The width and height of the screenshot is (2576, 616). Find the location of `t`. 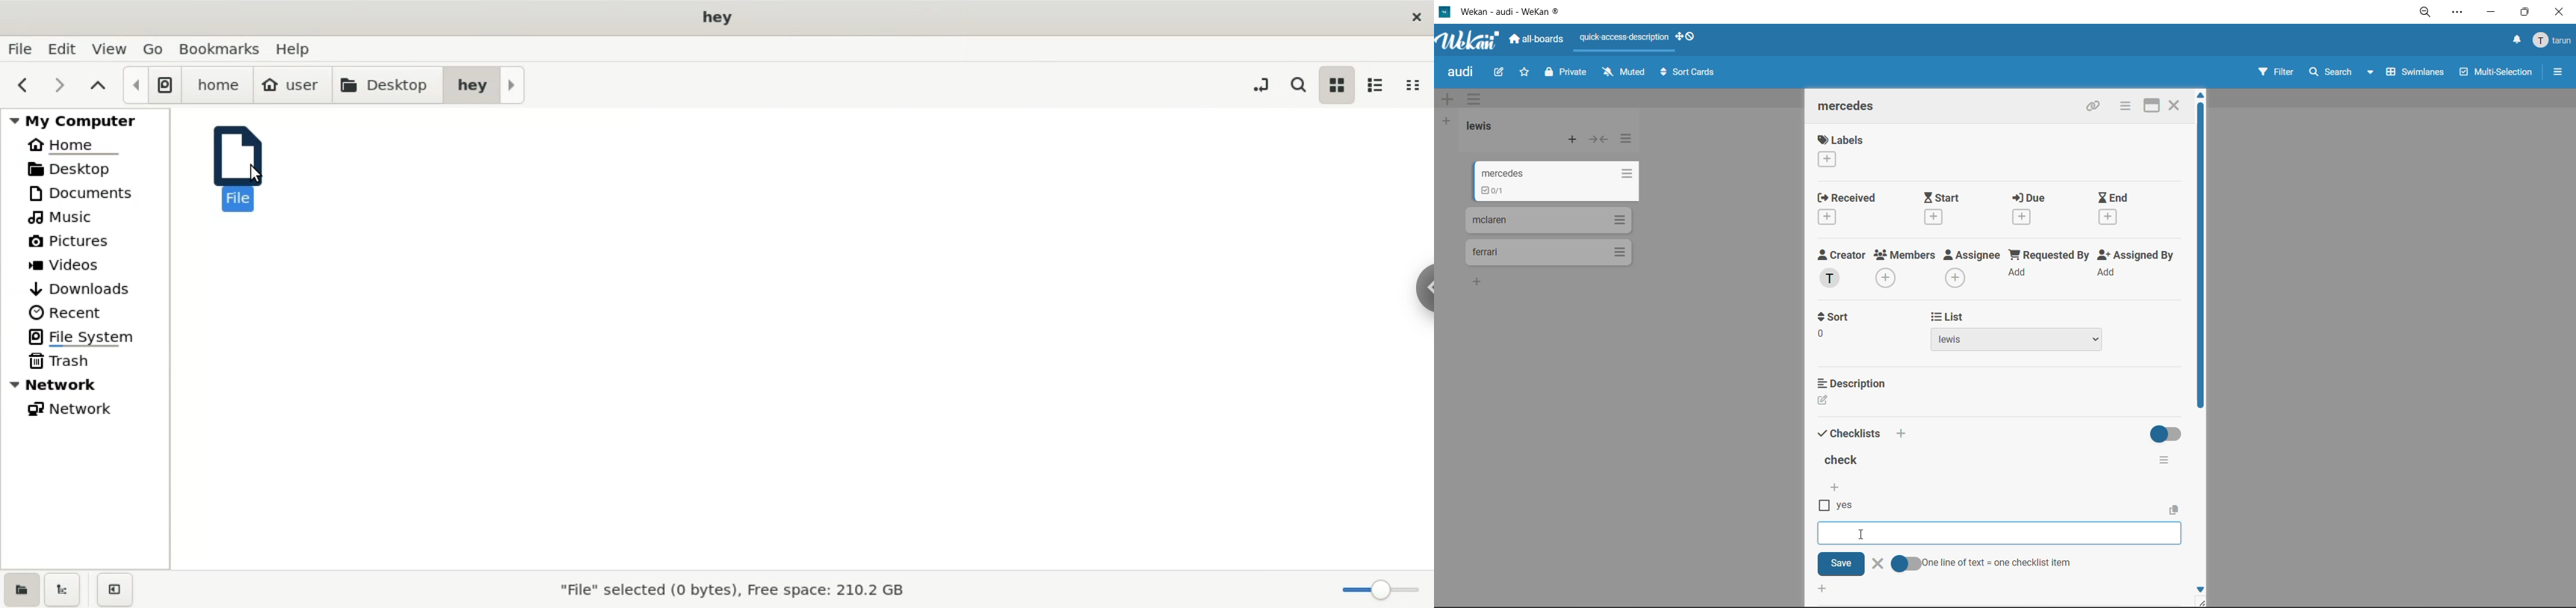

t is located at coordinates (1834, 317).